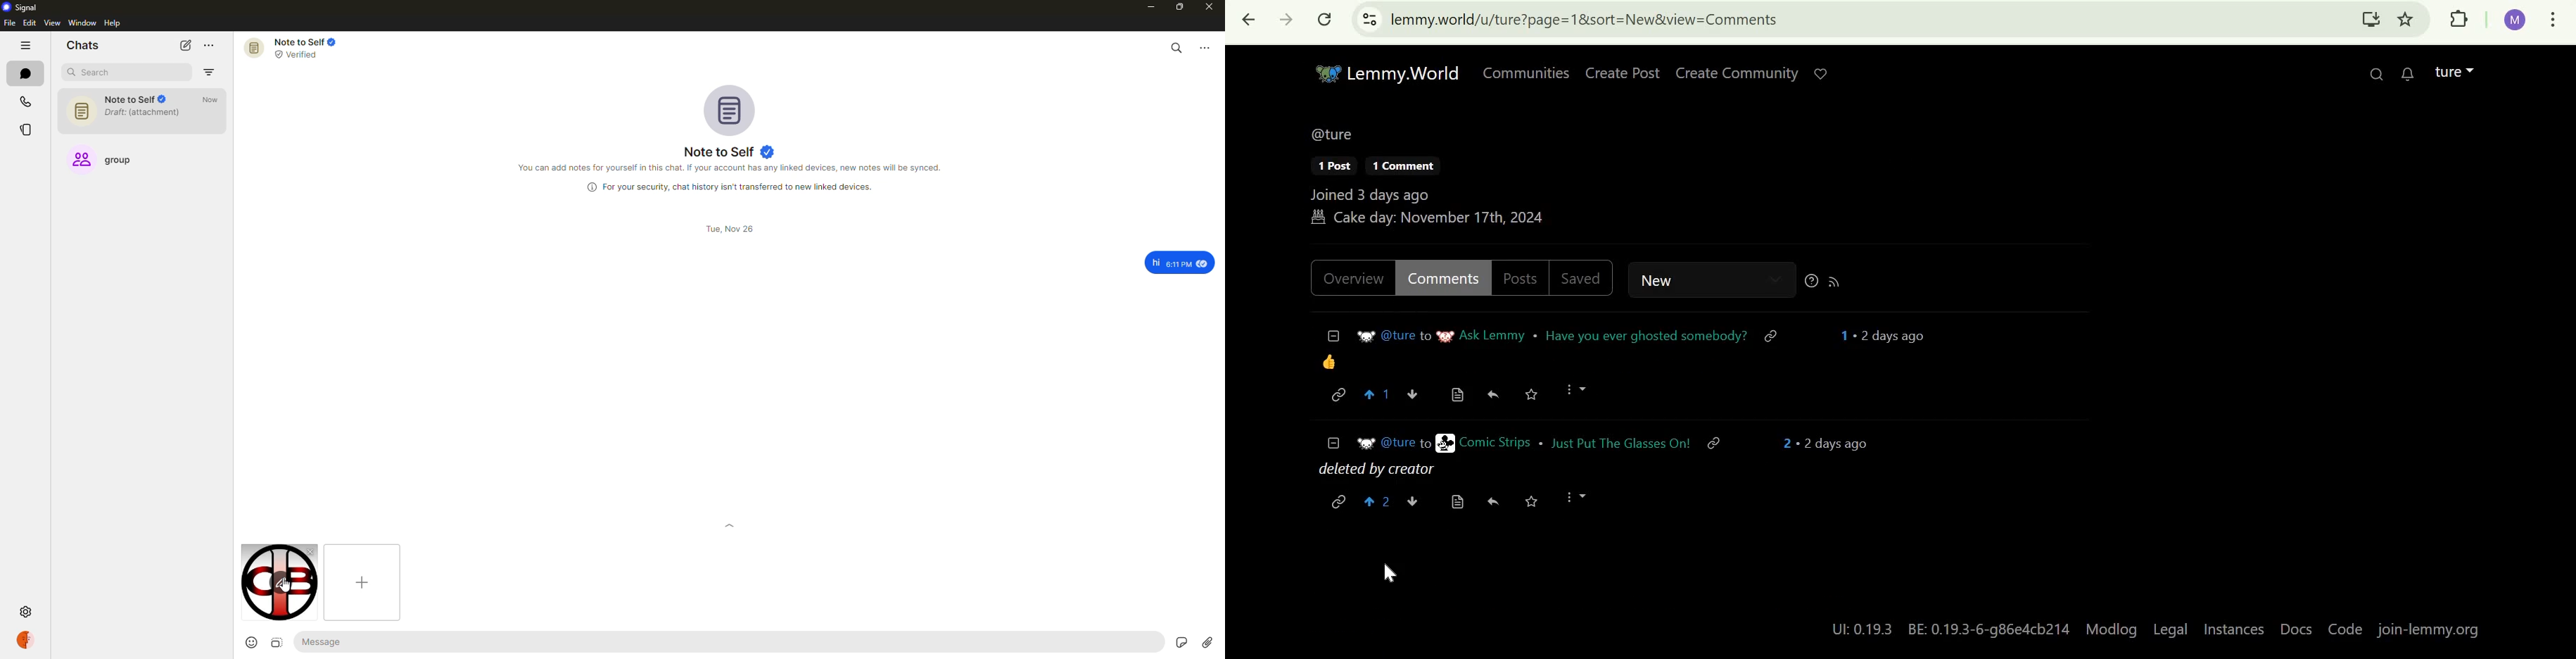 The image size is (2576, 672). Describe the element at coordinates (2368, 73) in the screenshot. I see `search` at that location.